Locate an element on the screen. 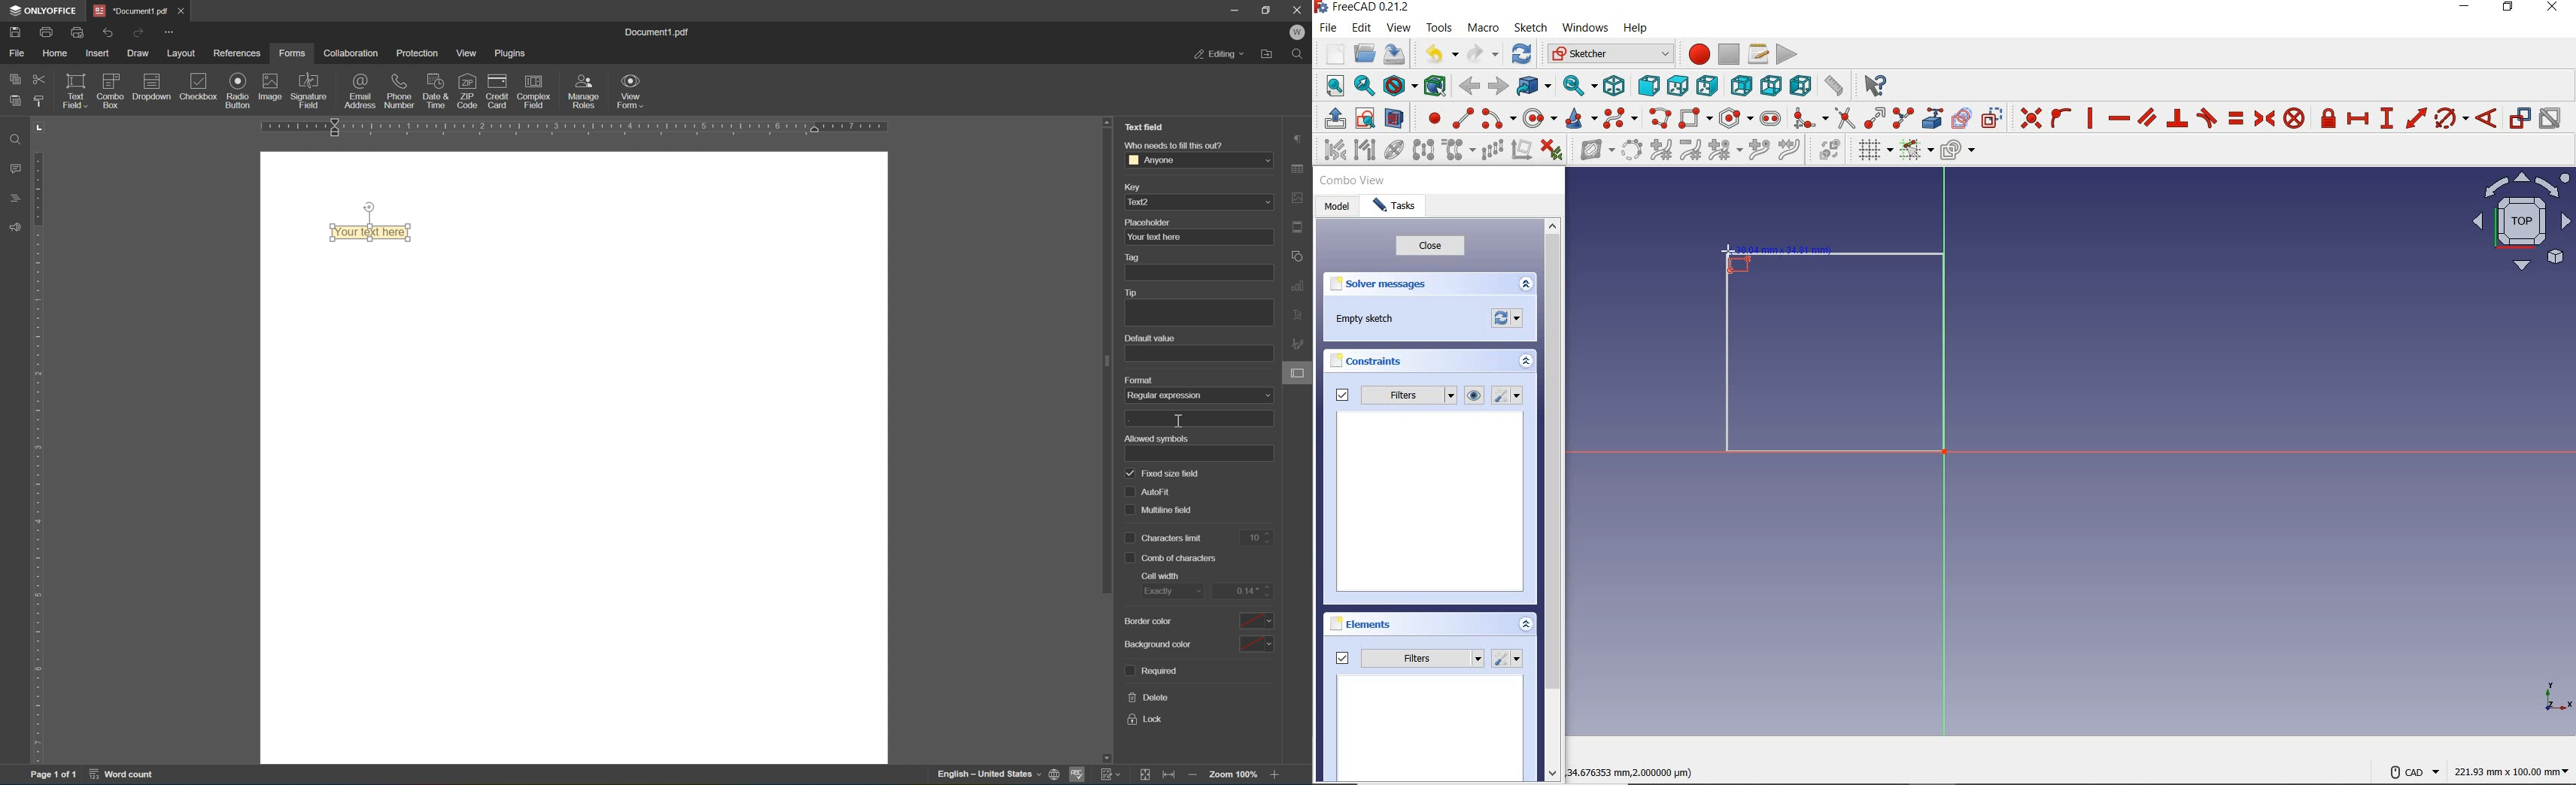 This screenshot has height=812, width=2576. drawing sketch is located at coordinates (1835, 355).